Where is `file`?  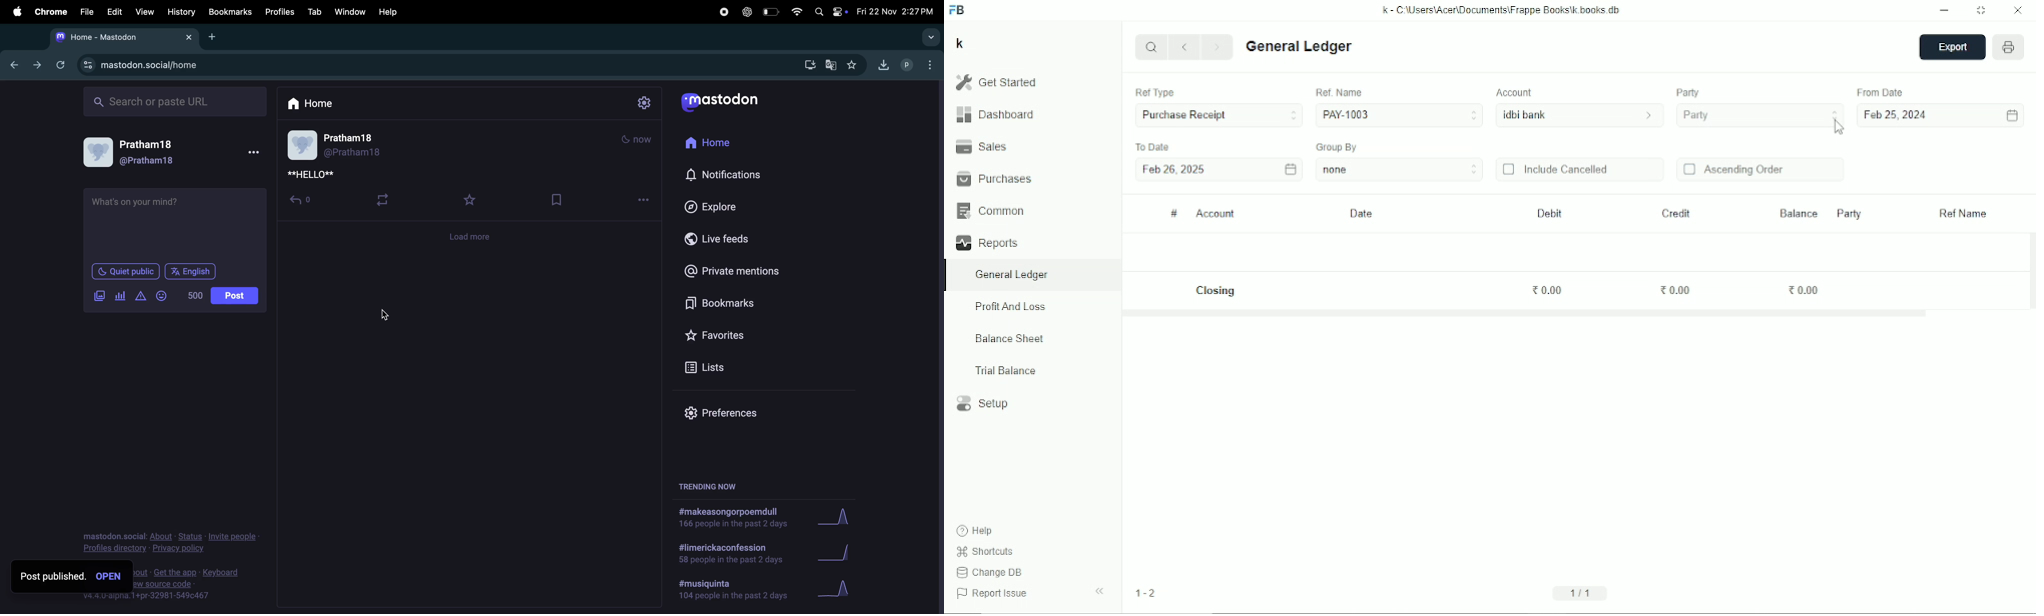
file is located at coordinates (88, 11).